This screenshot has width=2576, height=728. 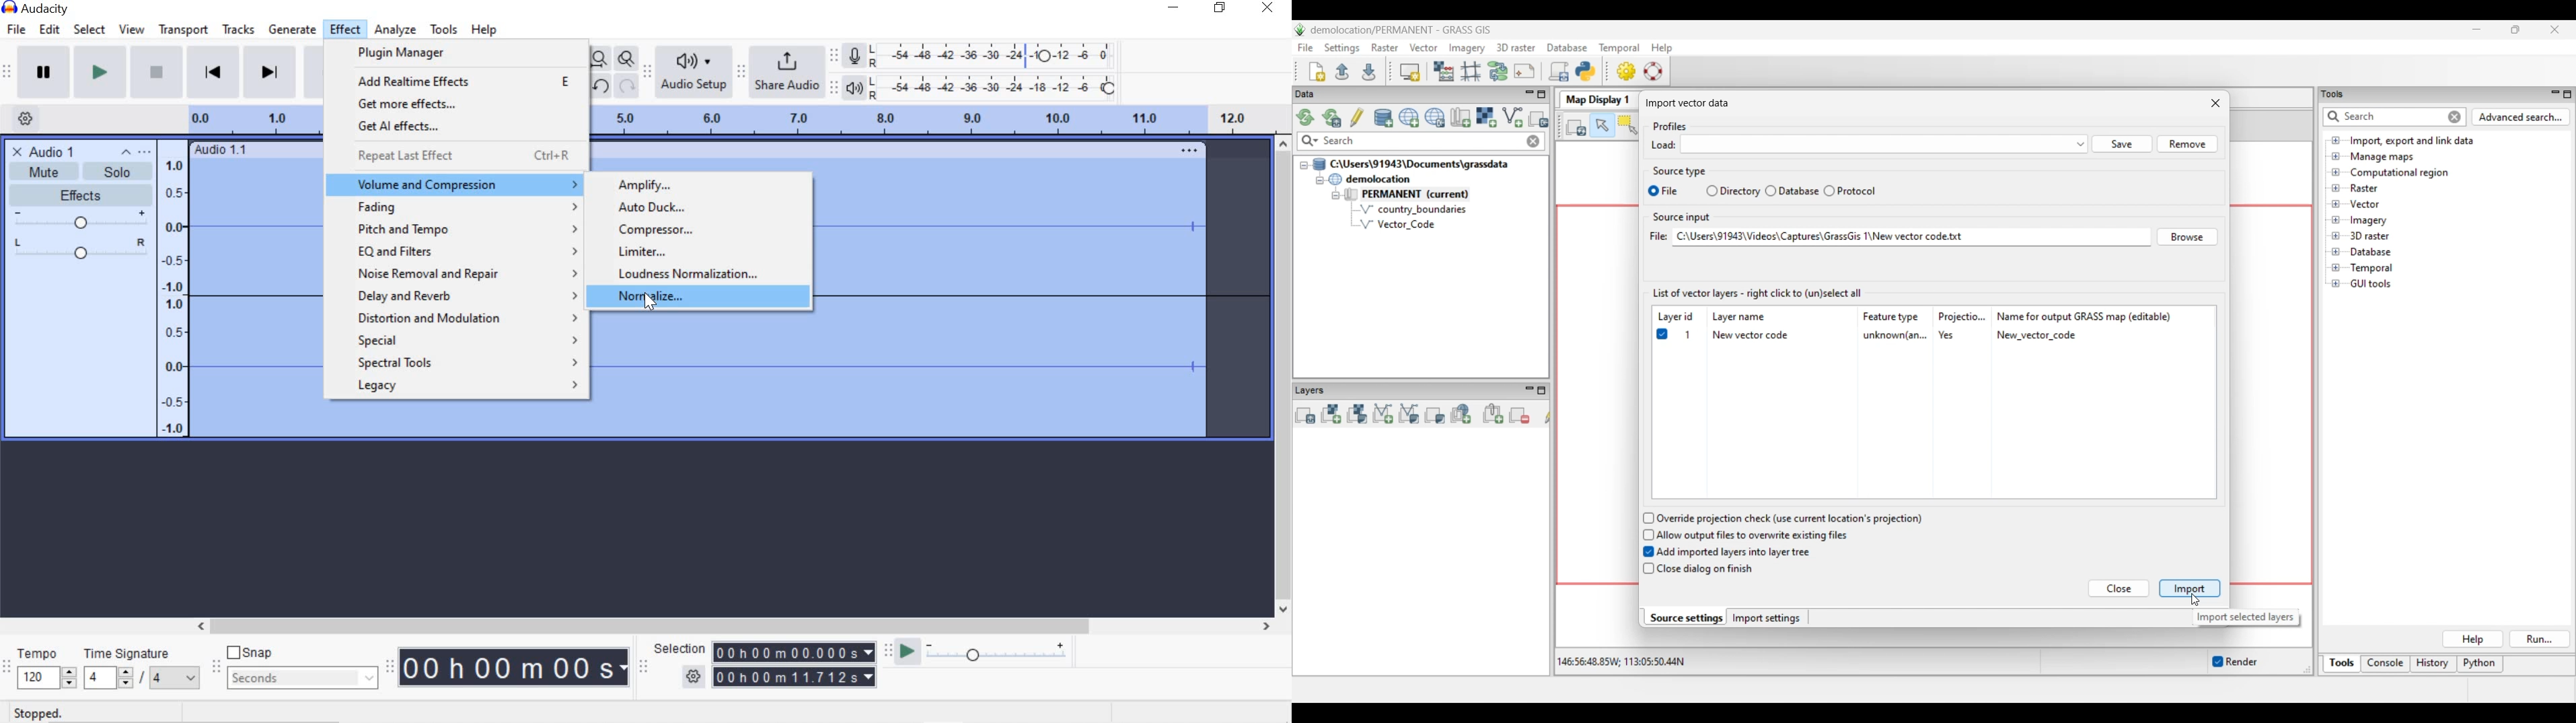 What do you see at coordinates (1222, 8) in the screenshot?
I see `restore down` at bounding box center [1222, 8].